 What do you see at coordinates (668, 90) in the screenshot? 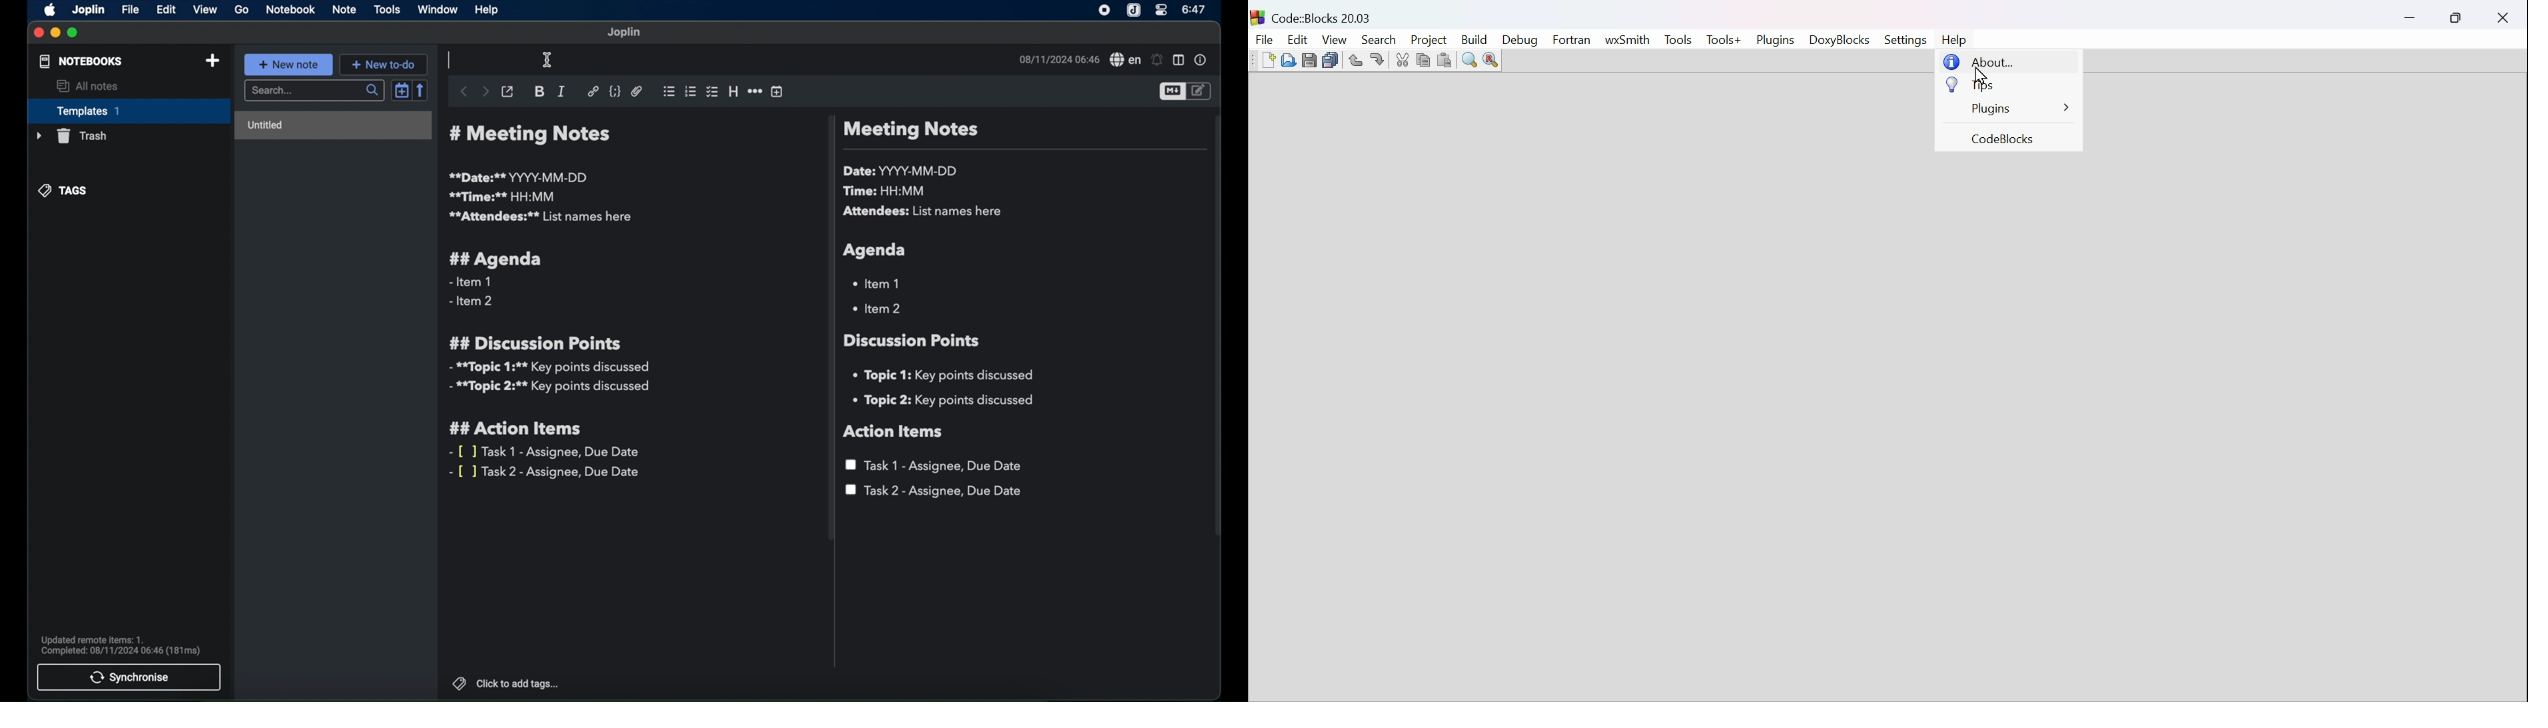
I see `bulleted list` at bounding box center [668, 90].